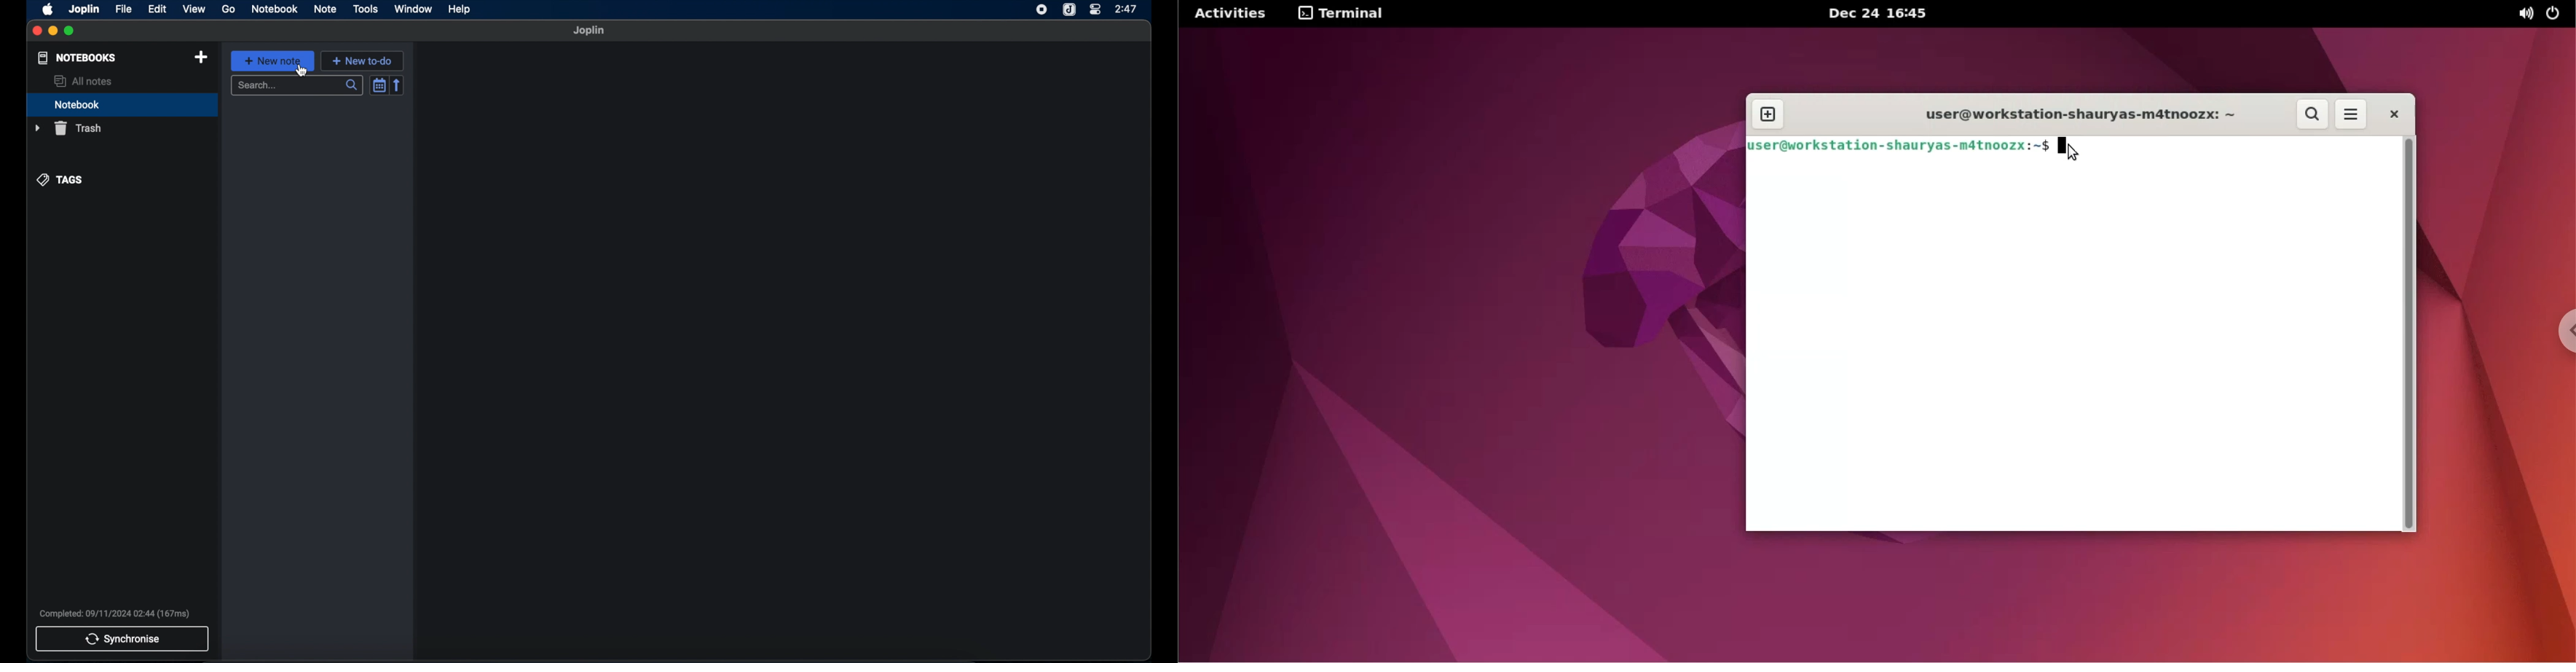 This screenshot has height=672, width=2576. Describe the element at coordinates (77, 58) in the screenshot. I see `notebooks` at that location.